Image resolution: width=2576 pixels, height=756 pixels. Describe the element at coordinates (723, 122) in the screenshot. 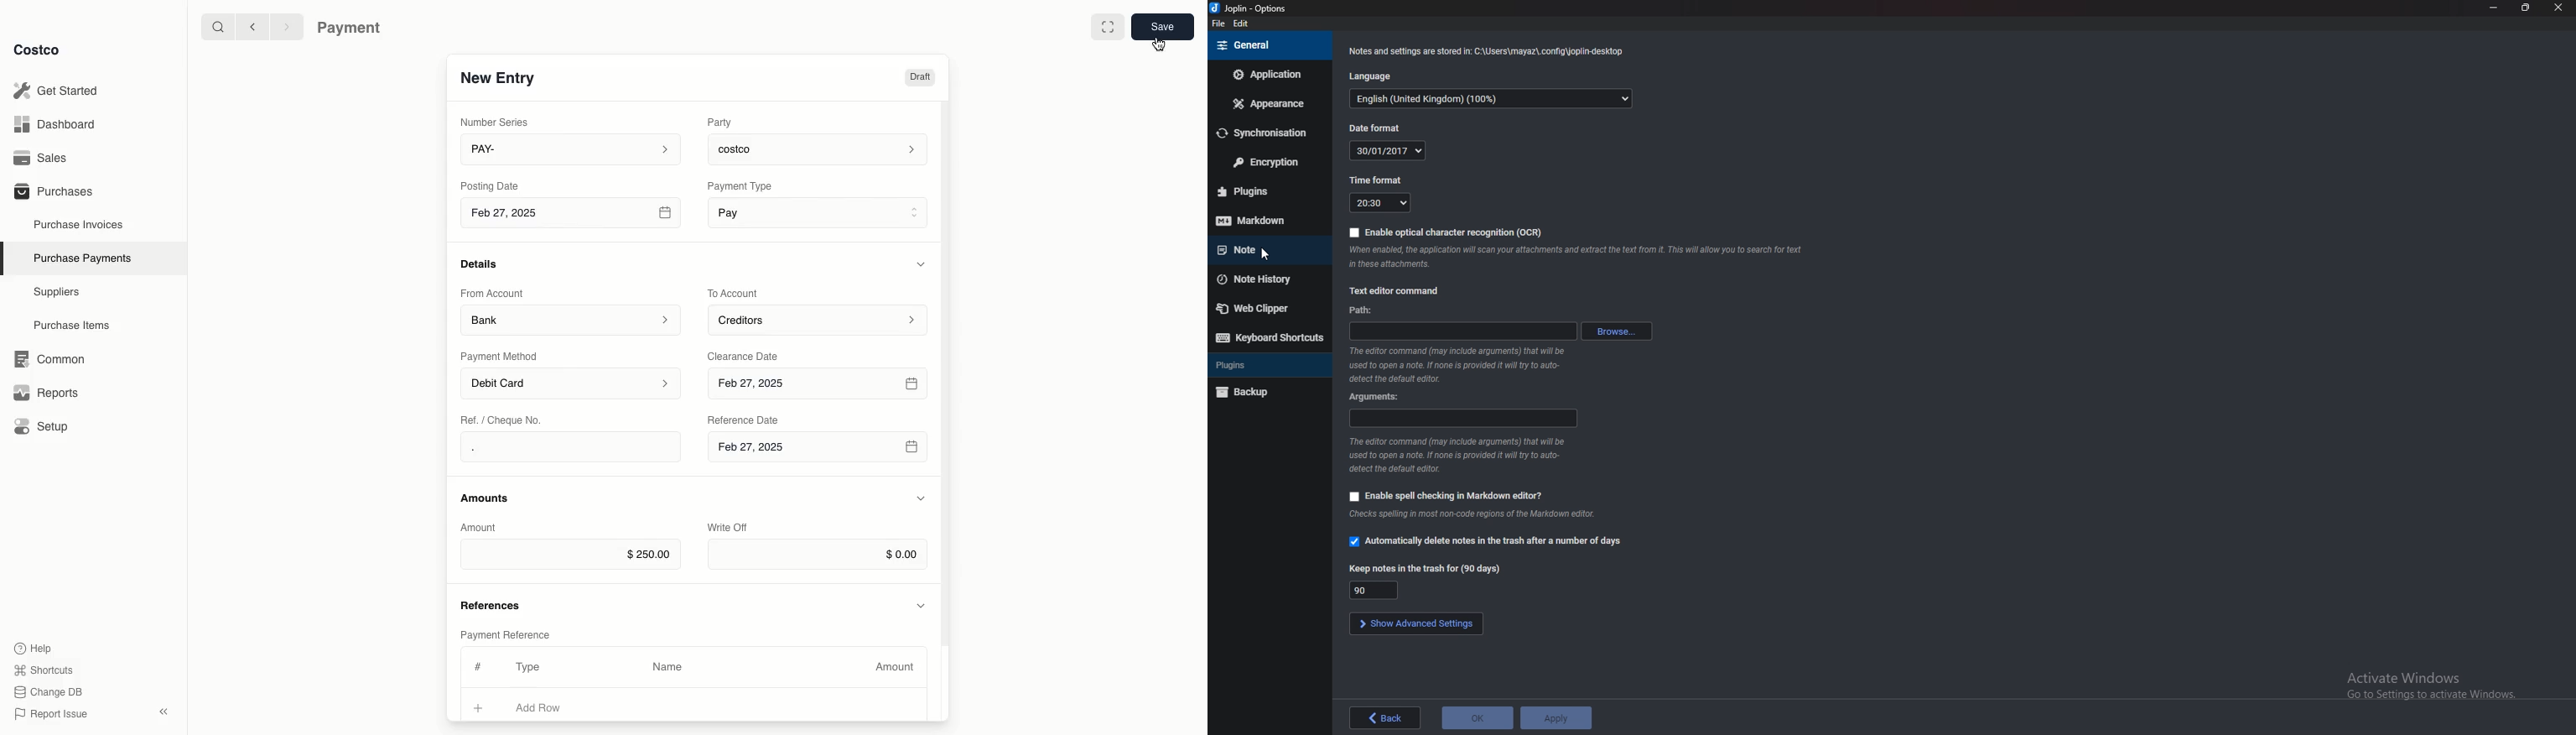

I see `Party` at that location.